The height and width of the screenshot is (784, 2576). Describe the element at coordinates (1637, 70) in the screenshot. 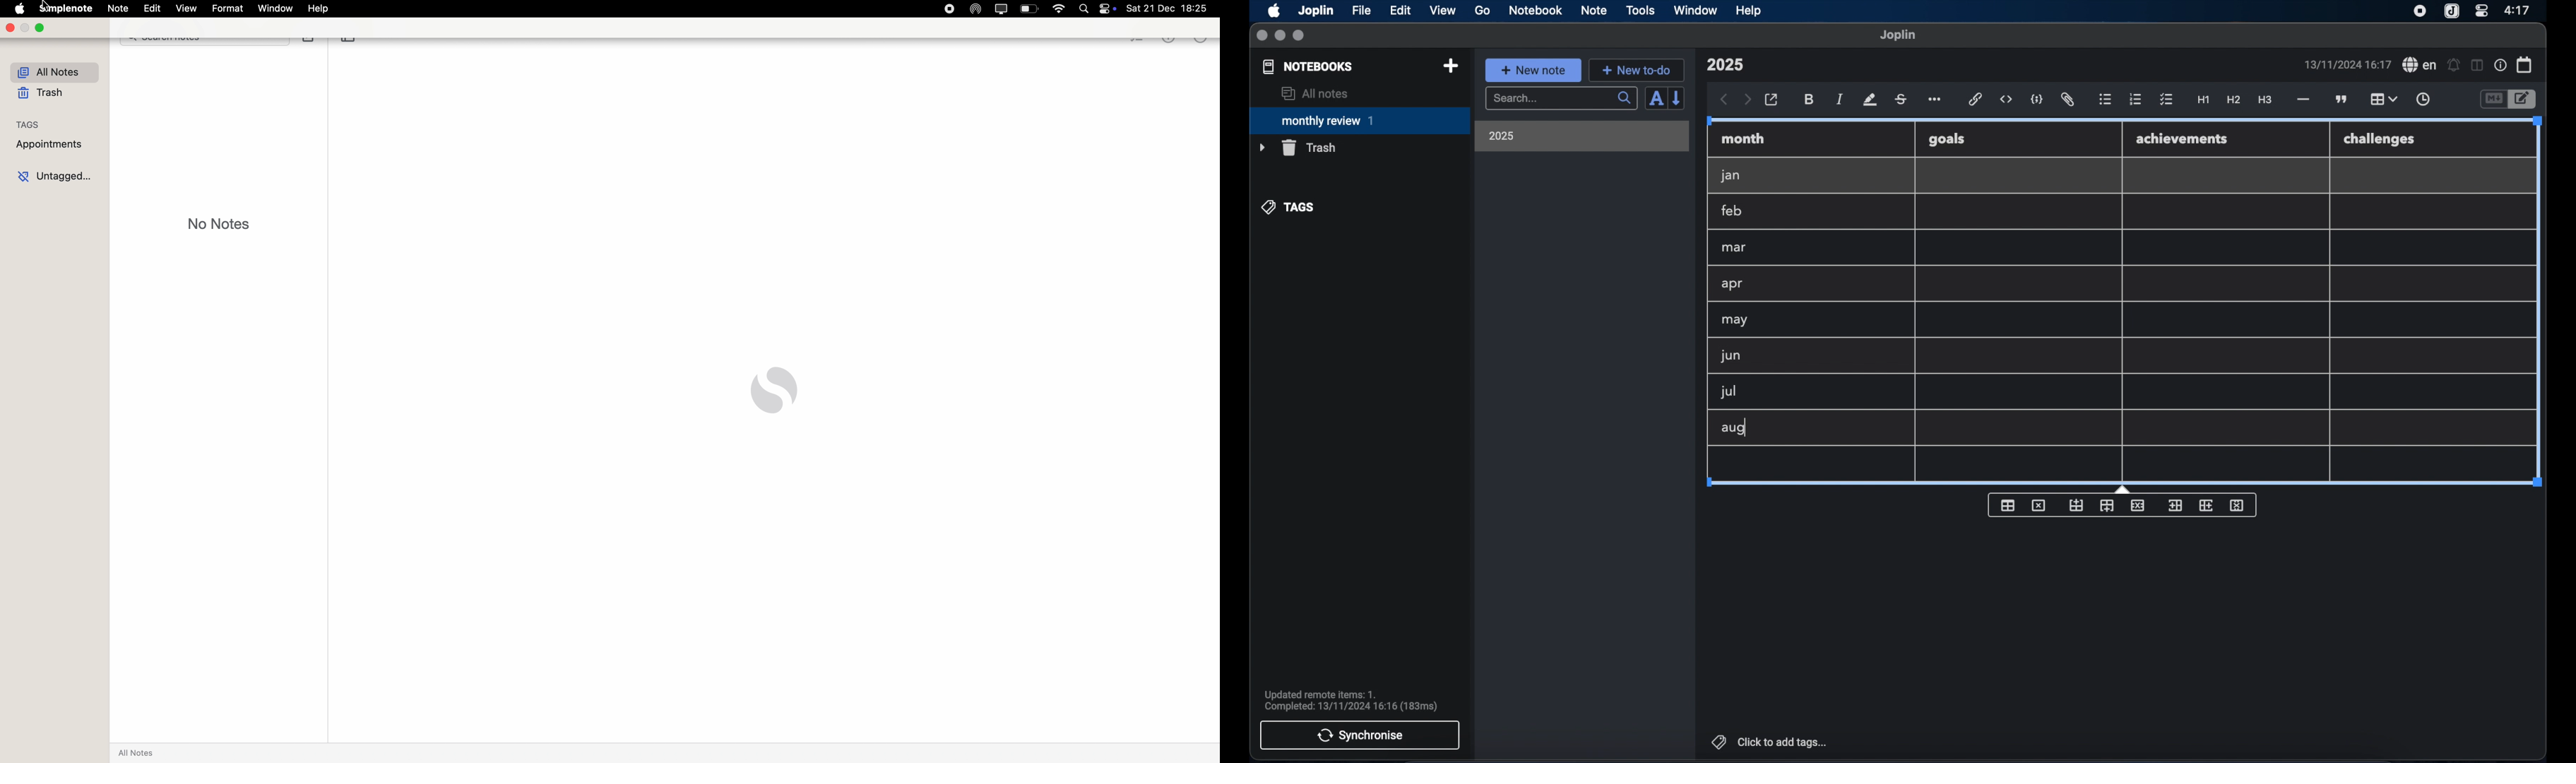

I see `new to-do` at that location.